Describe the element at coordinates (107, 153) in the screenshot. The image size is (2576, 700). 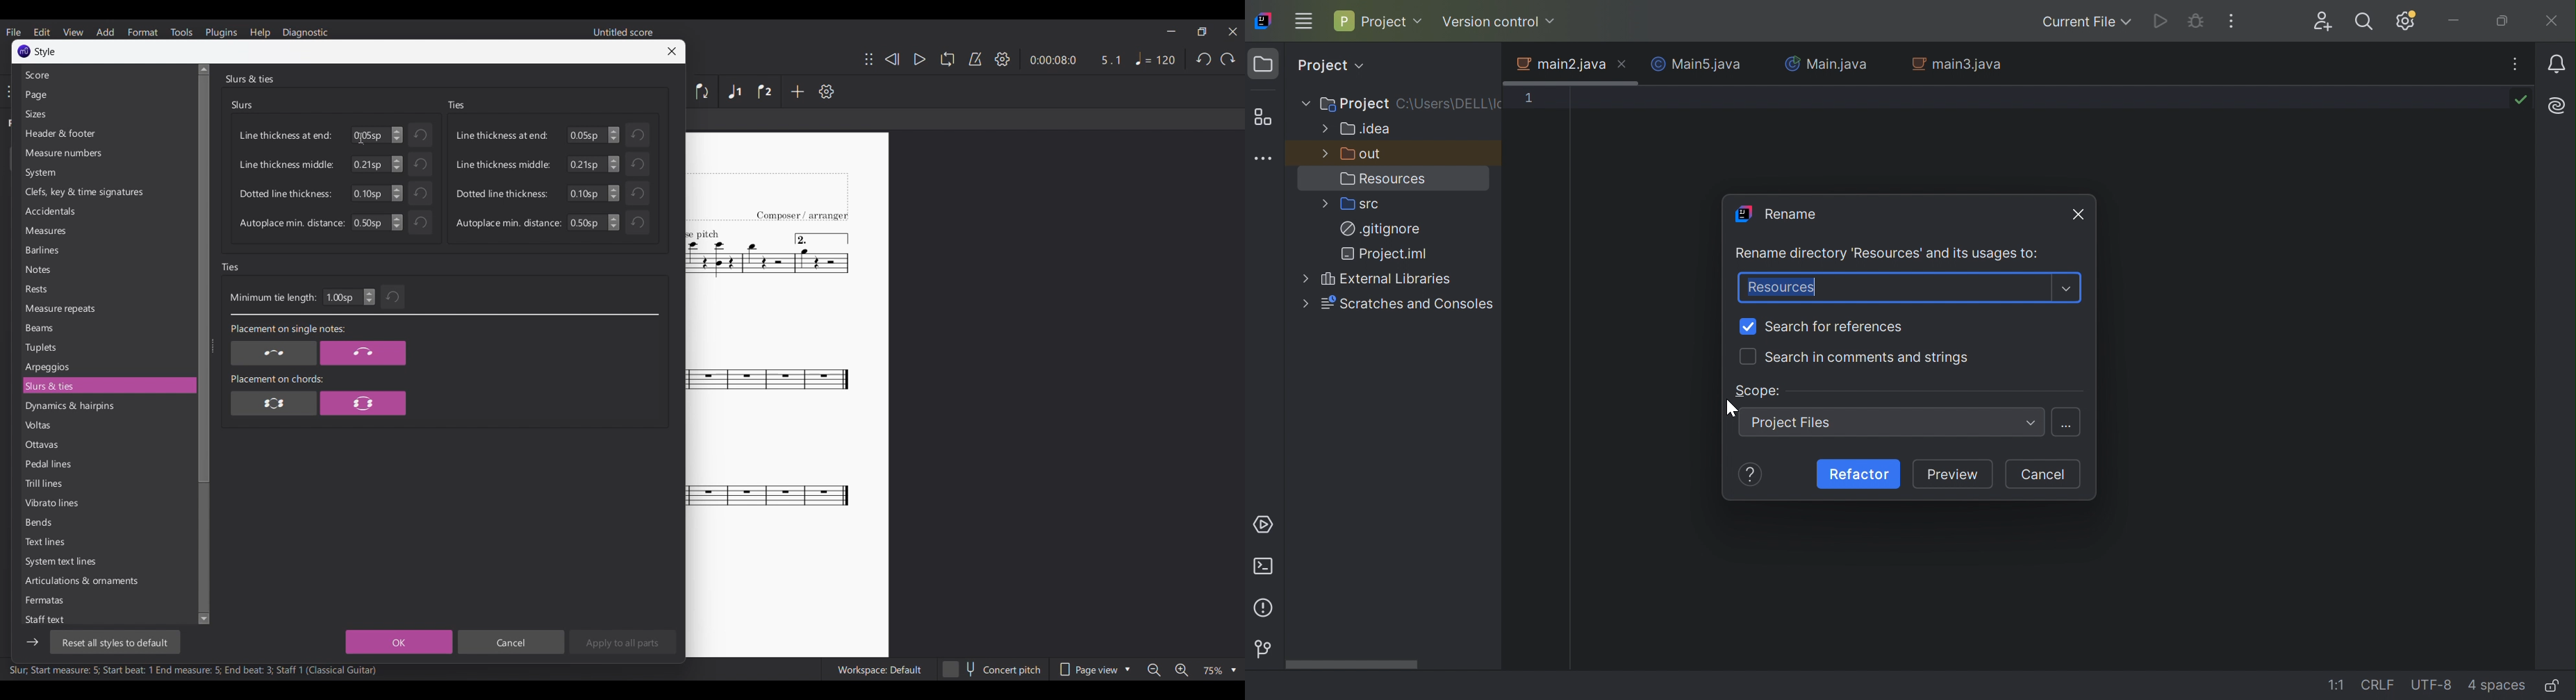
I see `Measure numbers` at that location.